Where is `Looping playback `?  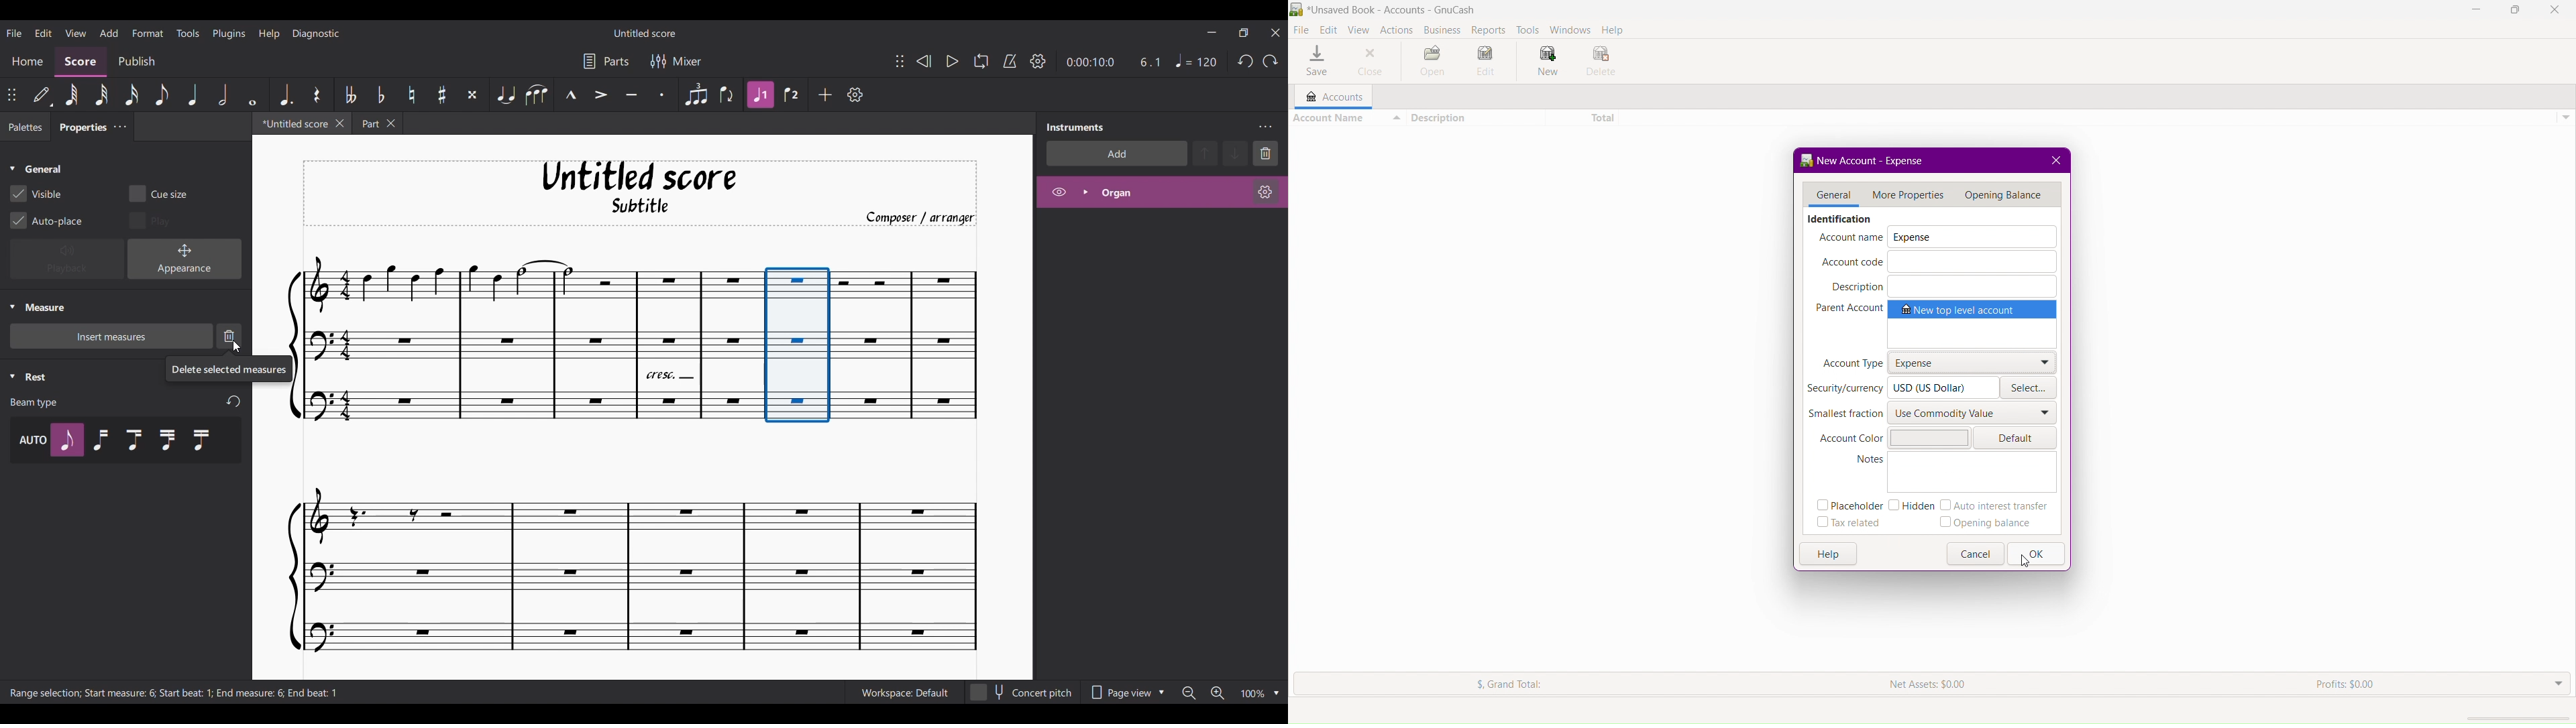
Looping playback  is located at coordinates (981, 61).